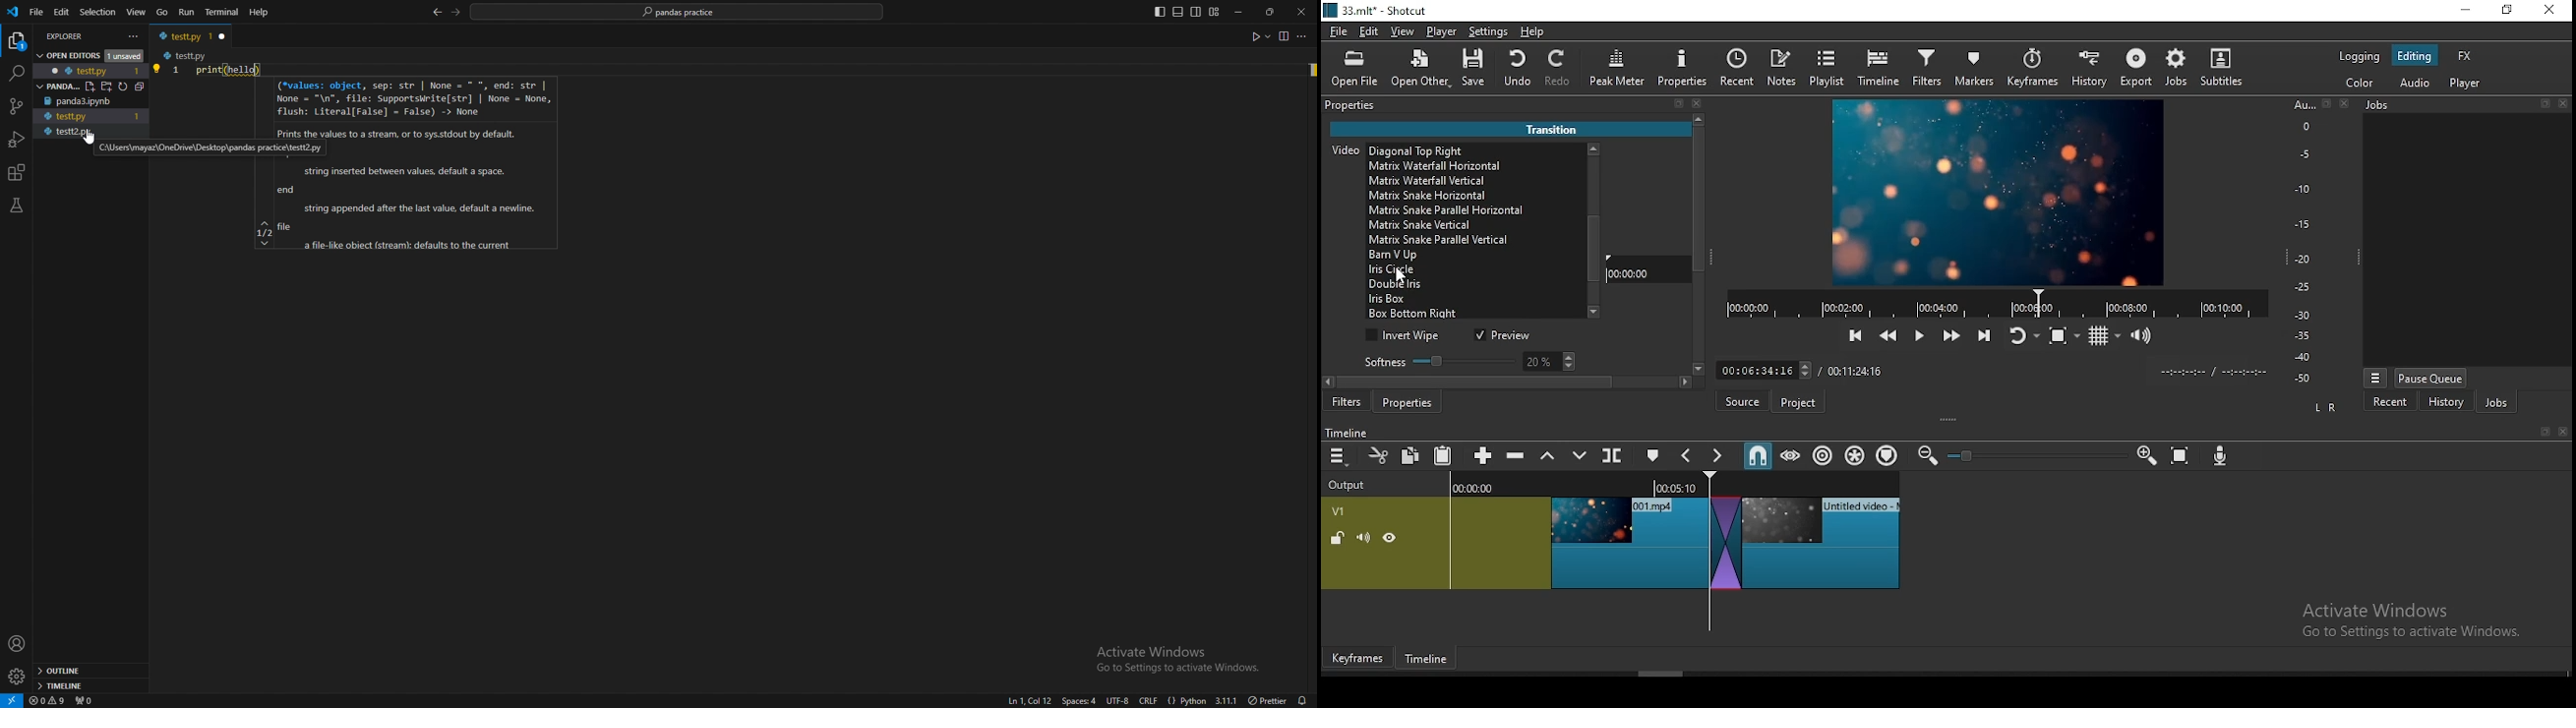 Image resolution: width=2576 pixels, height=728 pixels. What do you see at coordinates (1610, 538) in the screenshot?
I see `video track` at bounding box center [1610, 538].